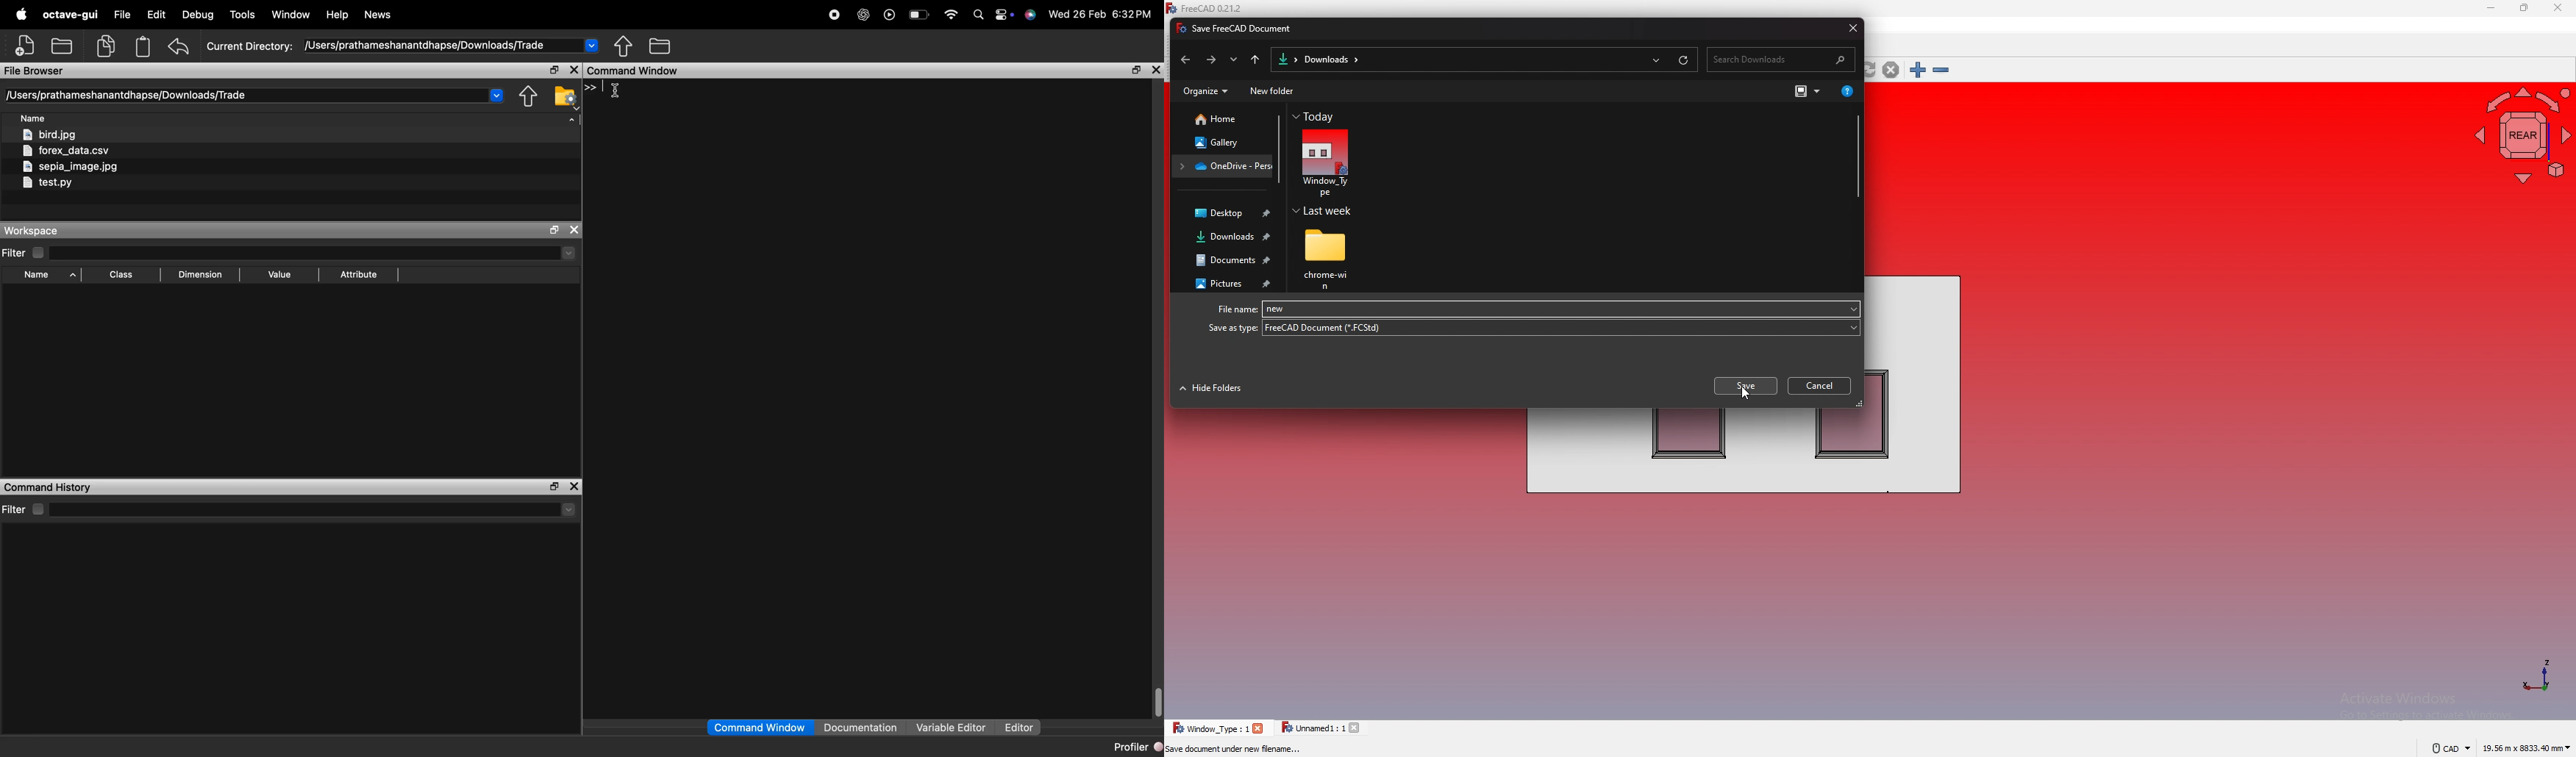 The image size is (2576, 784). I want to click on news, so click(378, 15).